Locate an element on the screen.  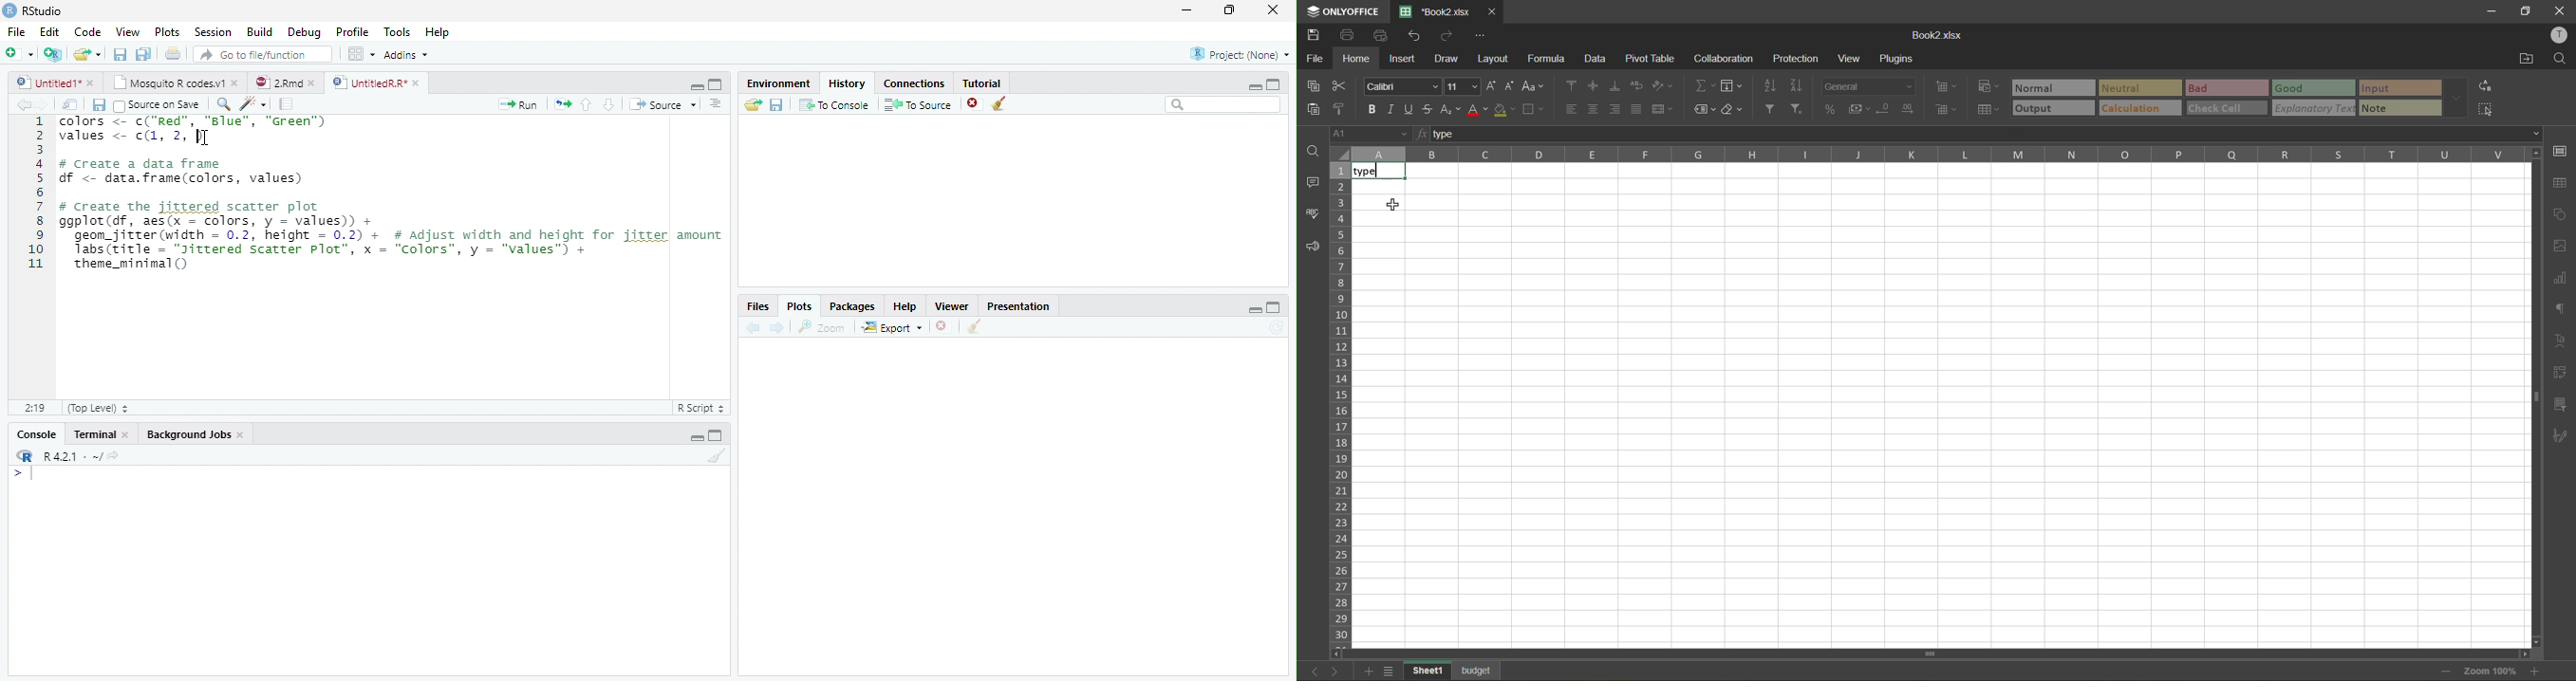
close is located at coordinates (241, 434).